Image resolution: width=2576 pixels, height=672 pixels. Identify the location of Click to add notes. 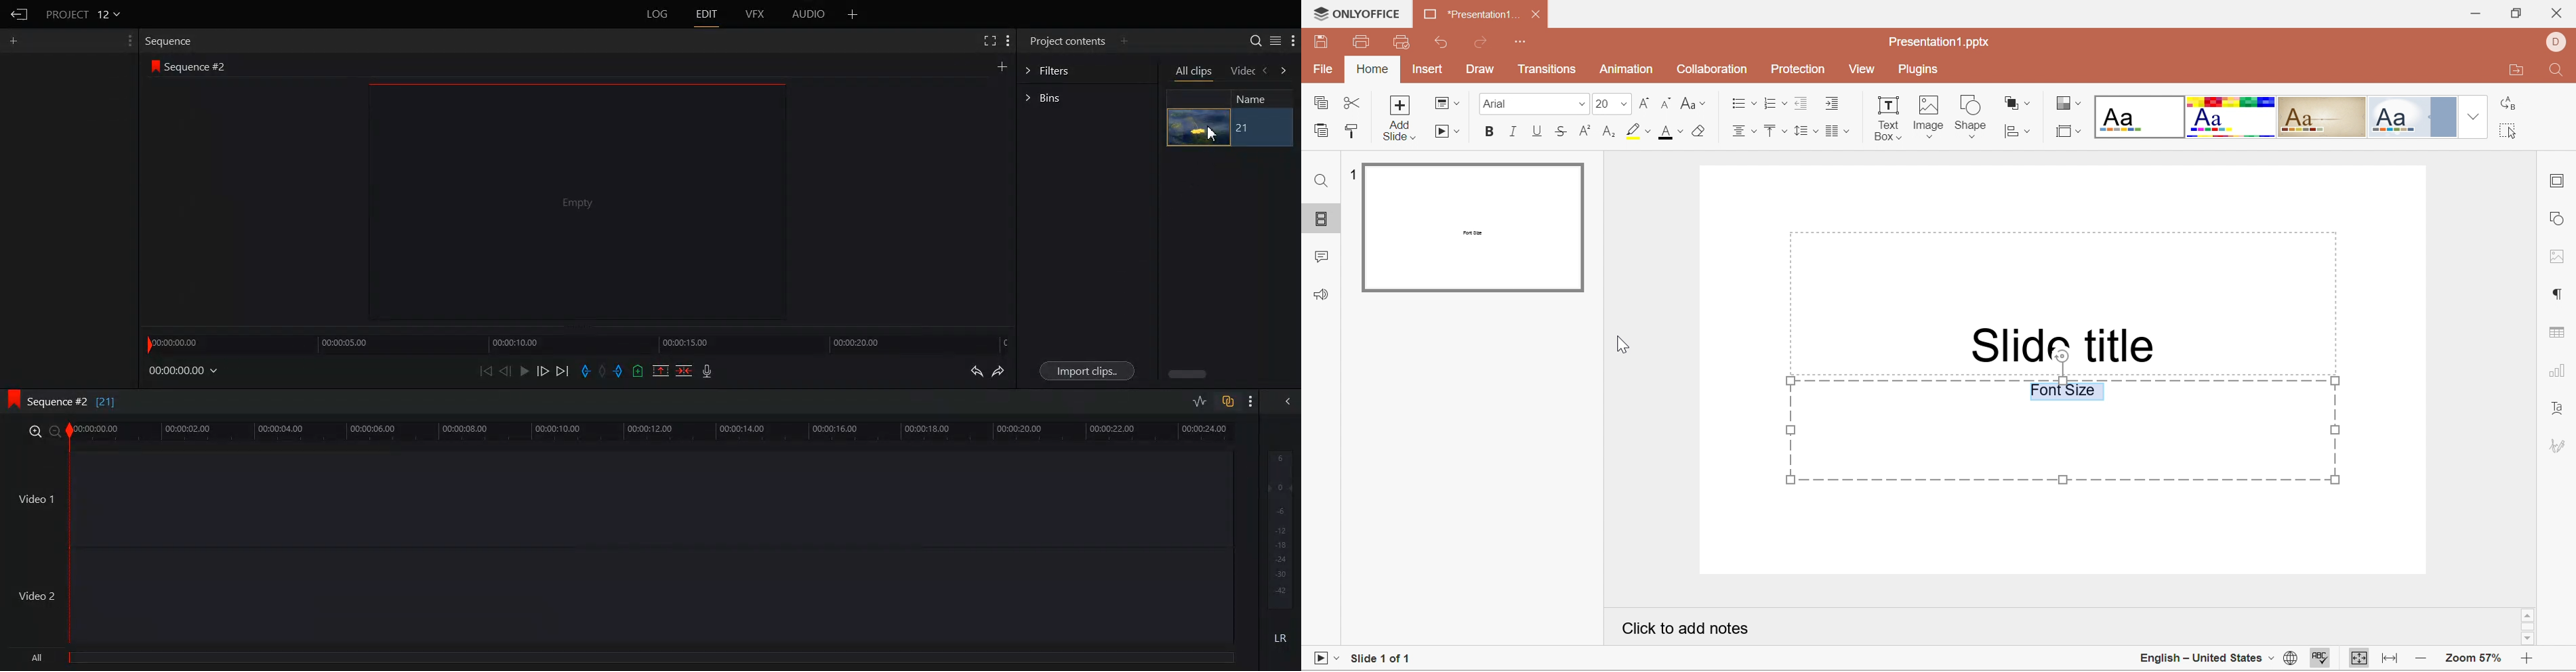
(1685, 629).